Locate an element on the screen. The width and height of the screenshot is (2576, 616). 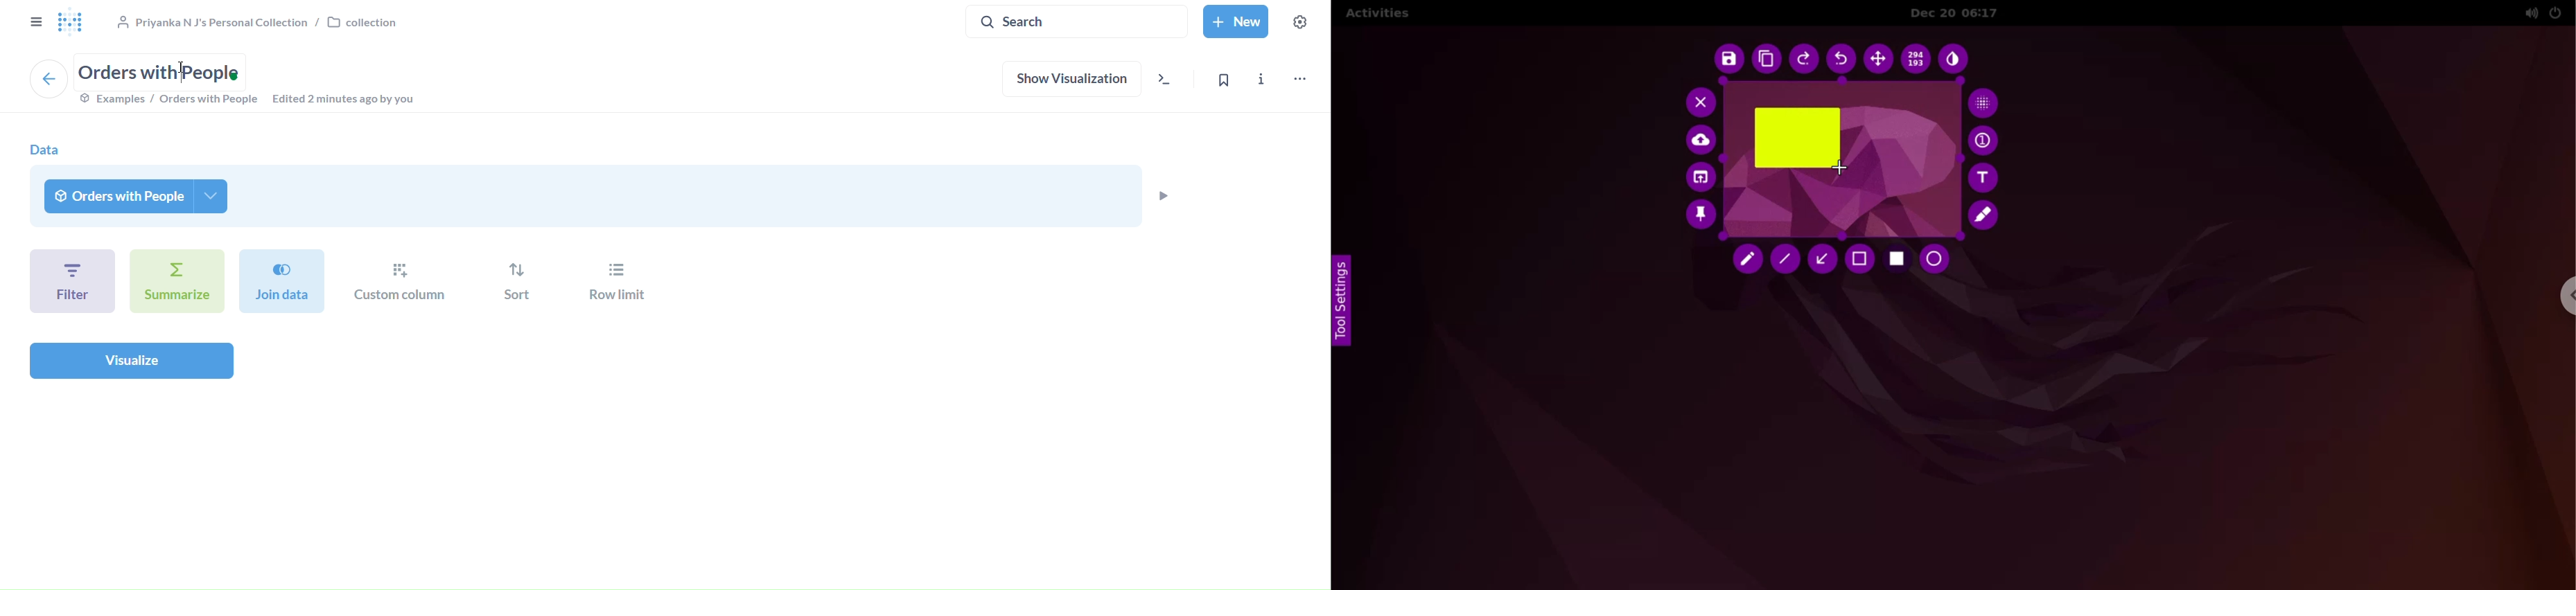
close sidebar is located at coordinates (34, 22).